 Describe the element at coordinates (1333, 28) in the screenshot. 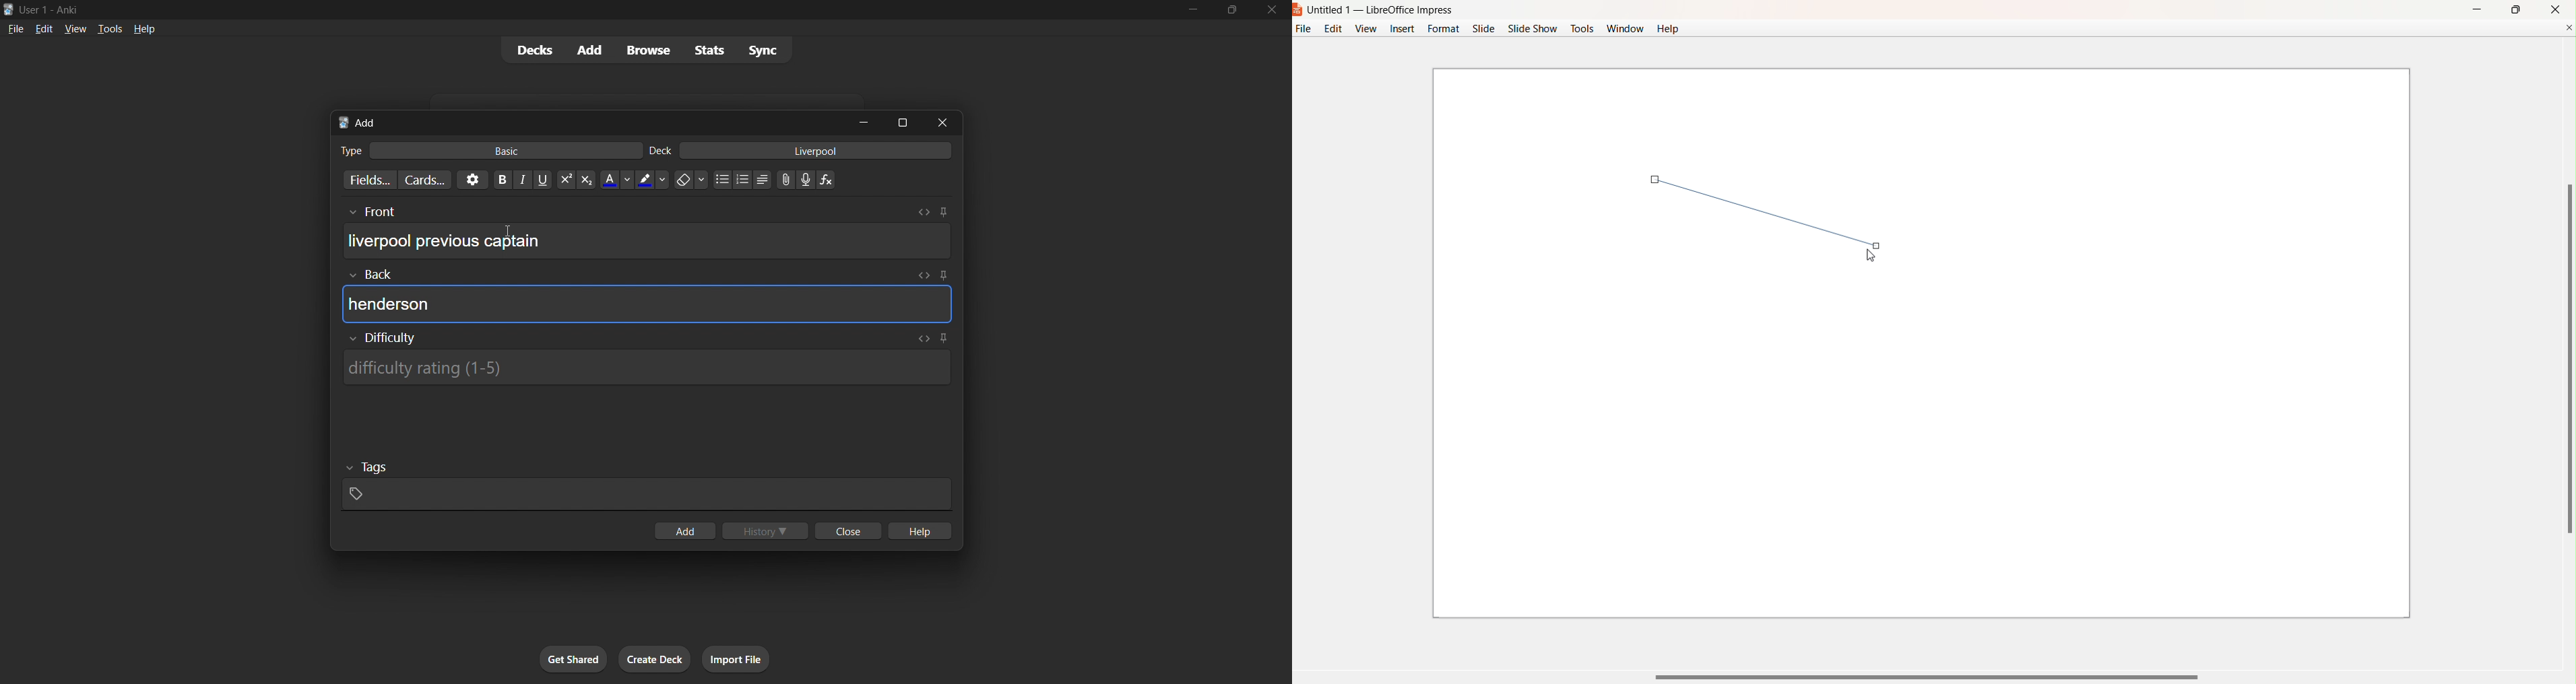

I see `Edit` at that location.